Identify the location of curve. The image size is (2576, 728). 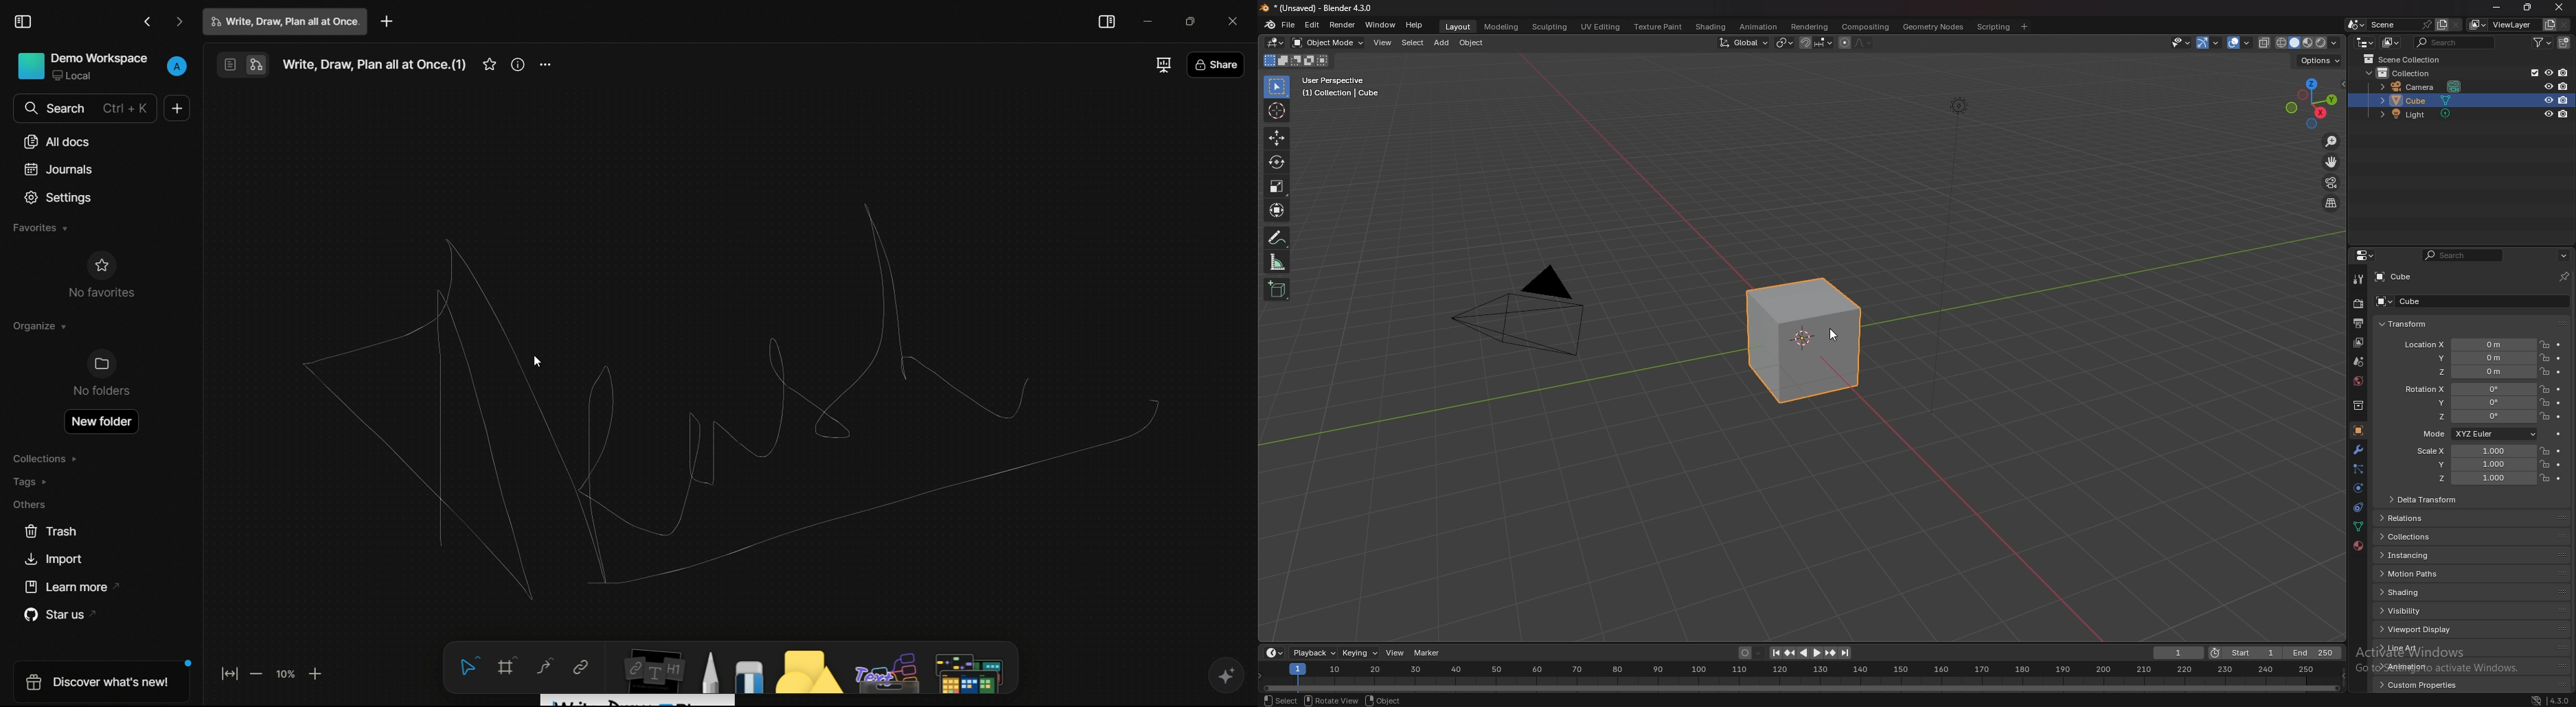
(543, 668).